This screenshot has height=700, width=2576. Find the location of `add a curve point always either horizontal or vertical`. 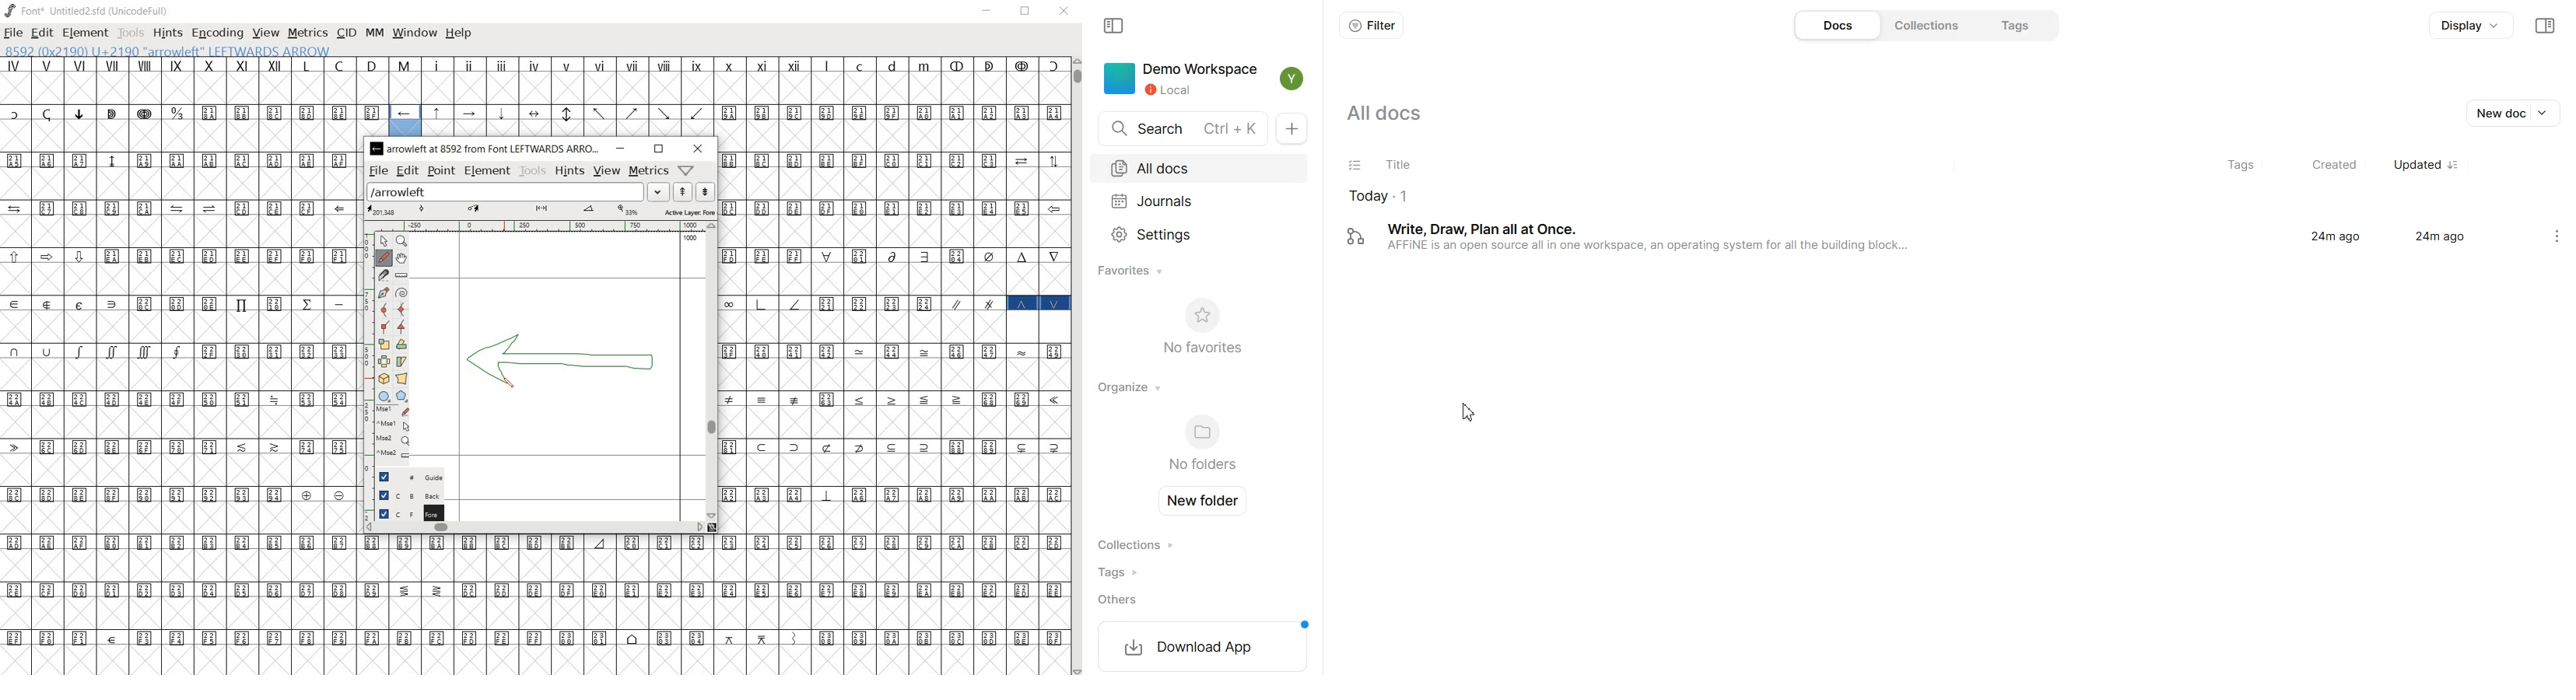

add a curve point always either horizontal or vertical is located at coordinates (402, 308).